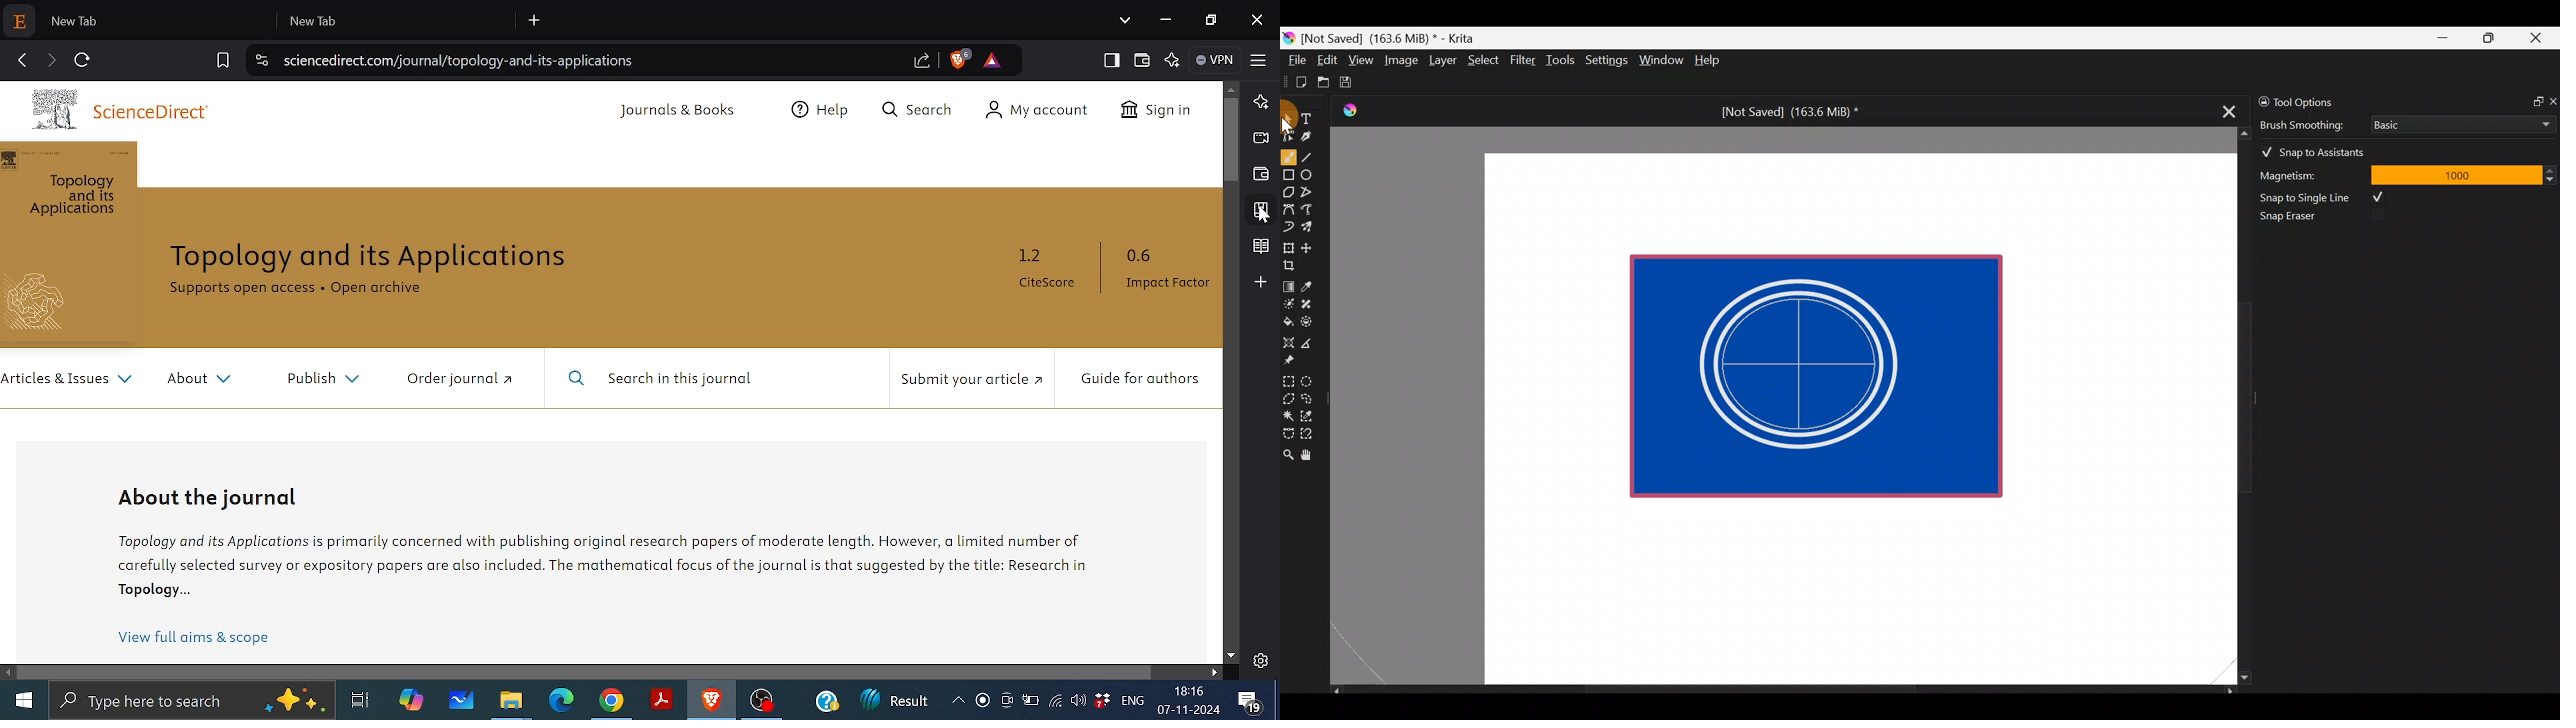 Image resolution: width=2576 pixels, height=728 pixels. I want to click on About the Journal, so click(213, 496).